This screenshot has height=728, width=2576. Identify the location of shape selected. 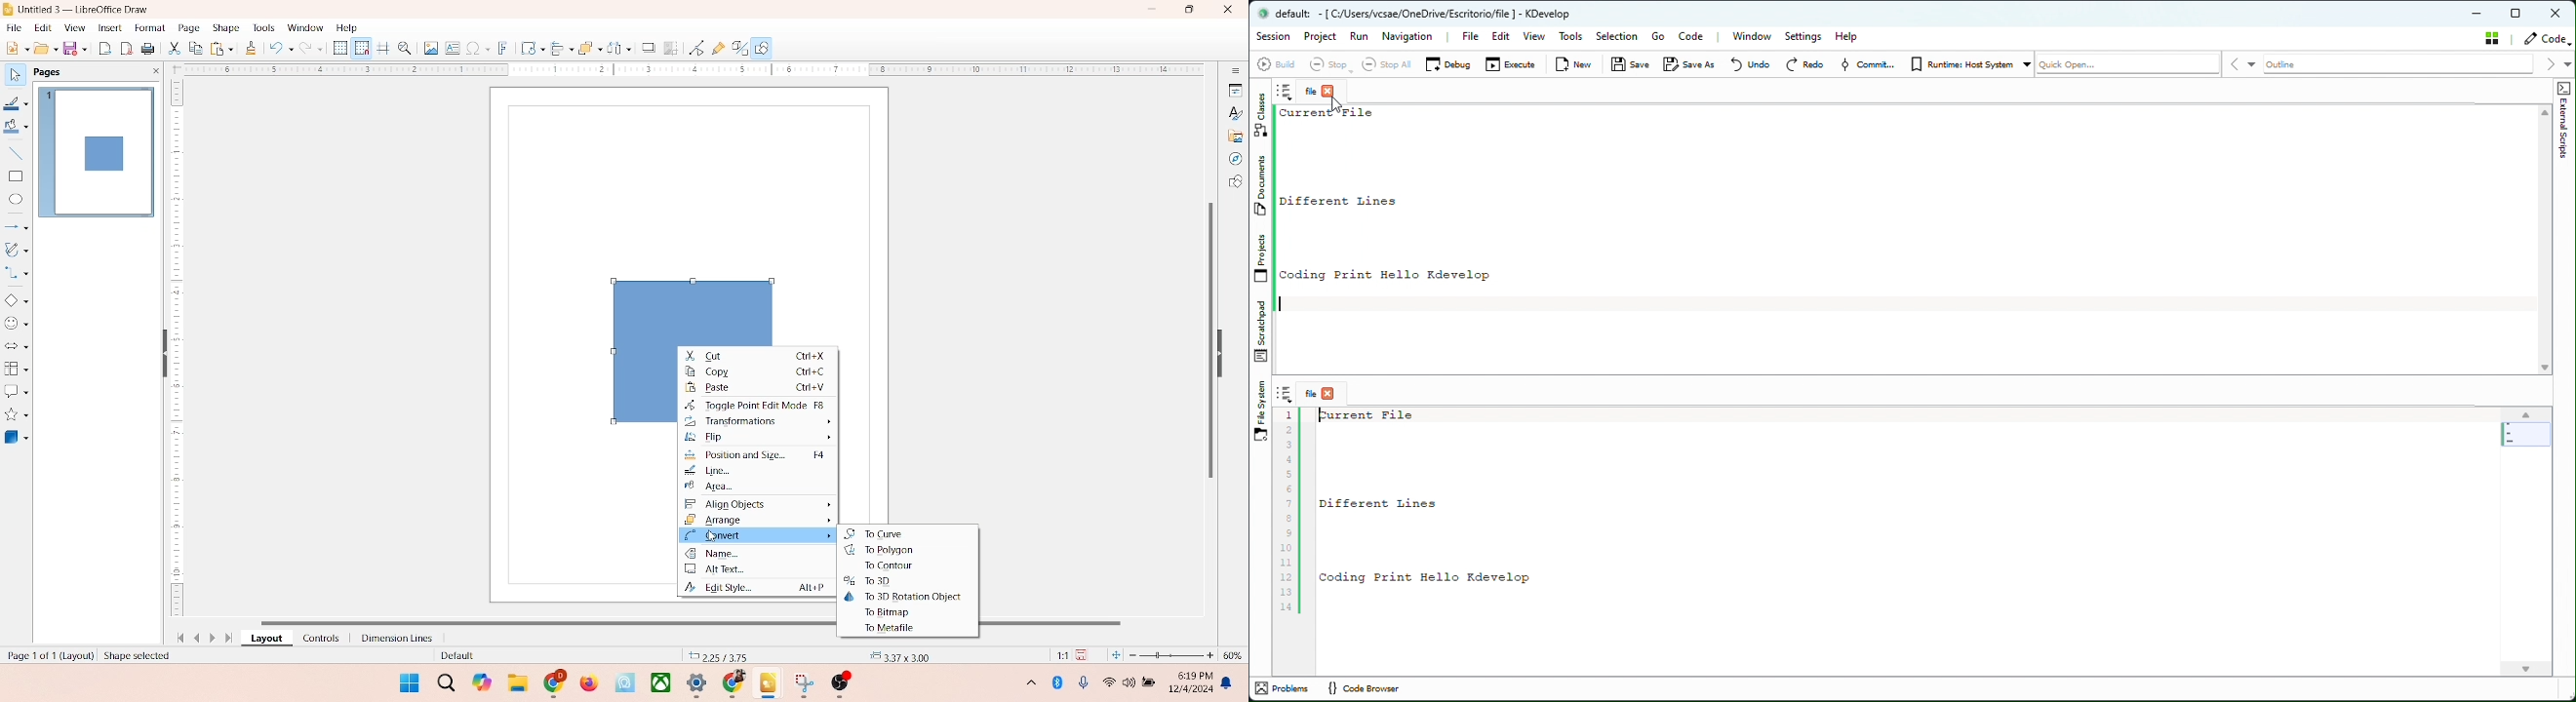
(142, 657).